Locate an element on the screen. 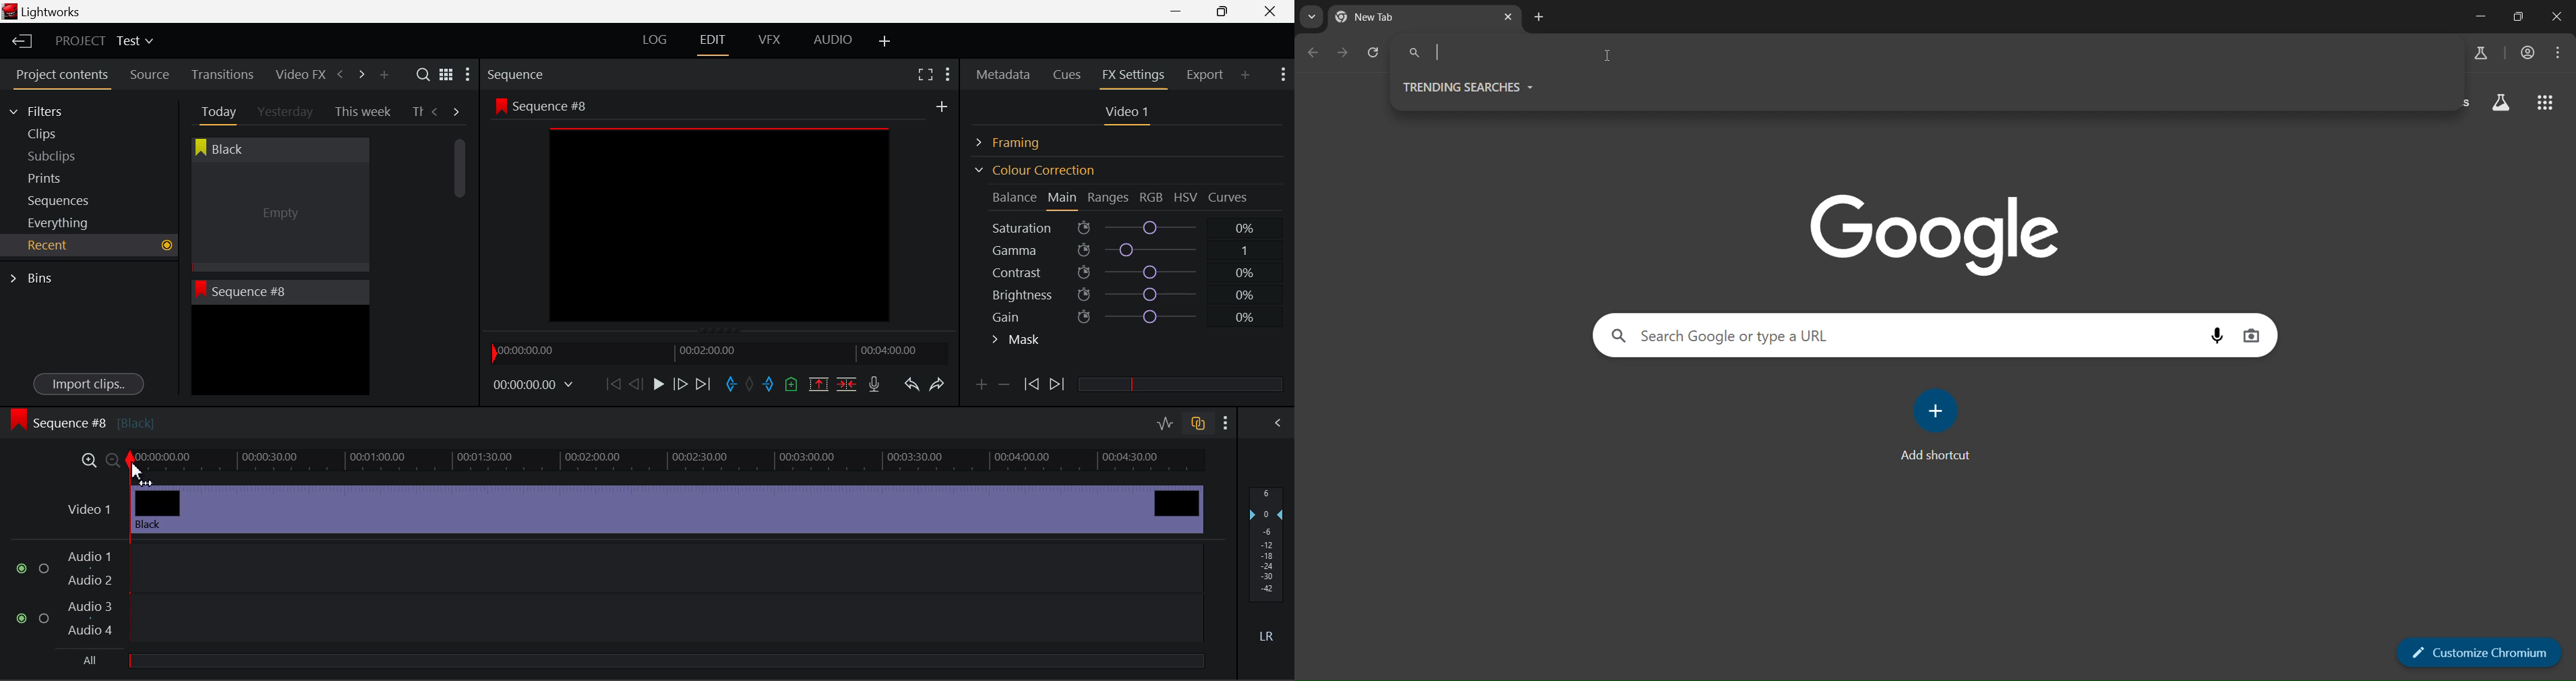 The height and width of the screenshot is (700, 2576). Mask is located at coordinates (1017, 341).